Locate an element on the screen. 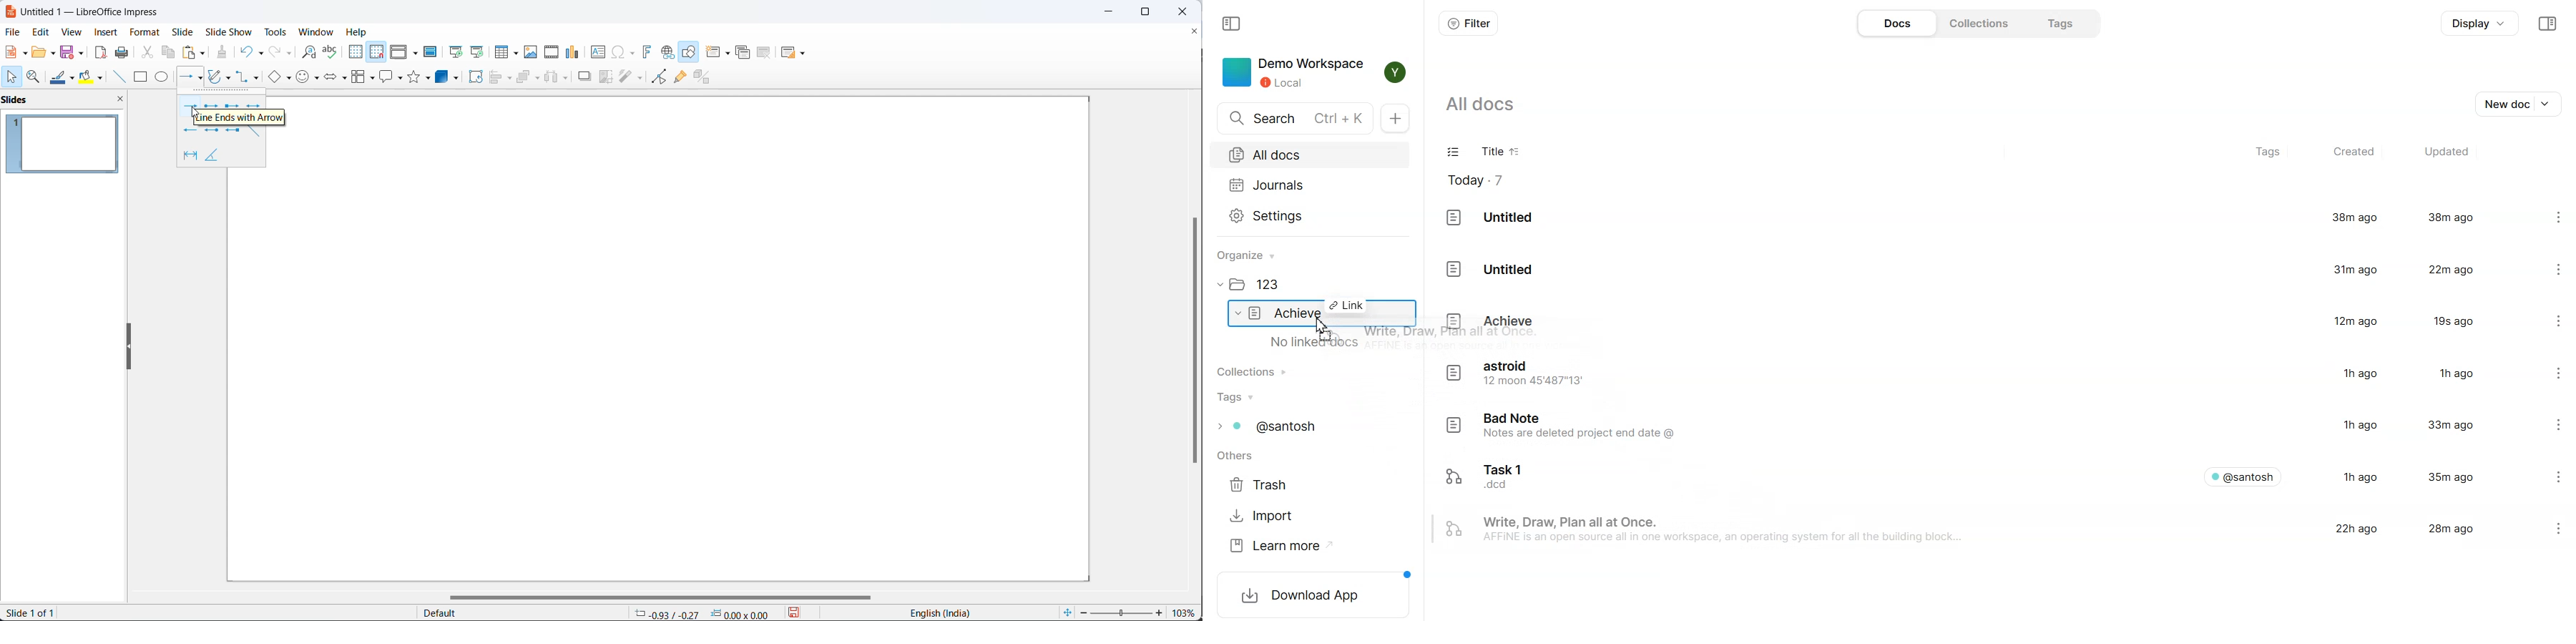 This screenshot has width=2576, height=644. save  is located at coordinates (70, 52).